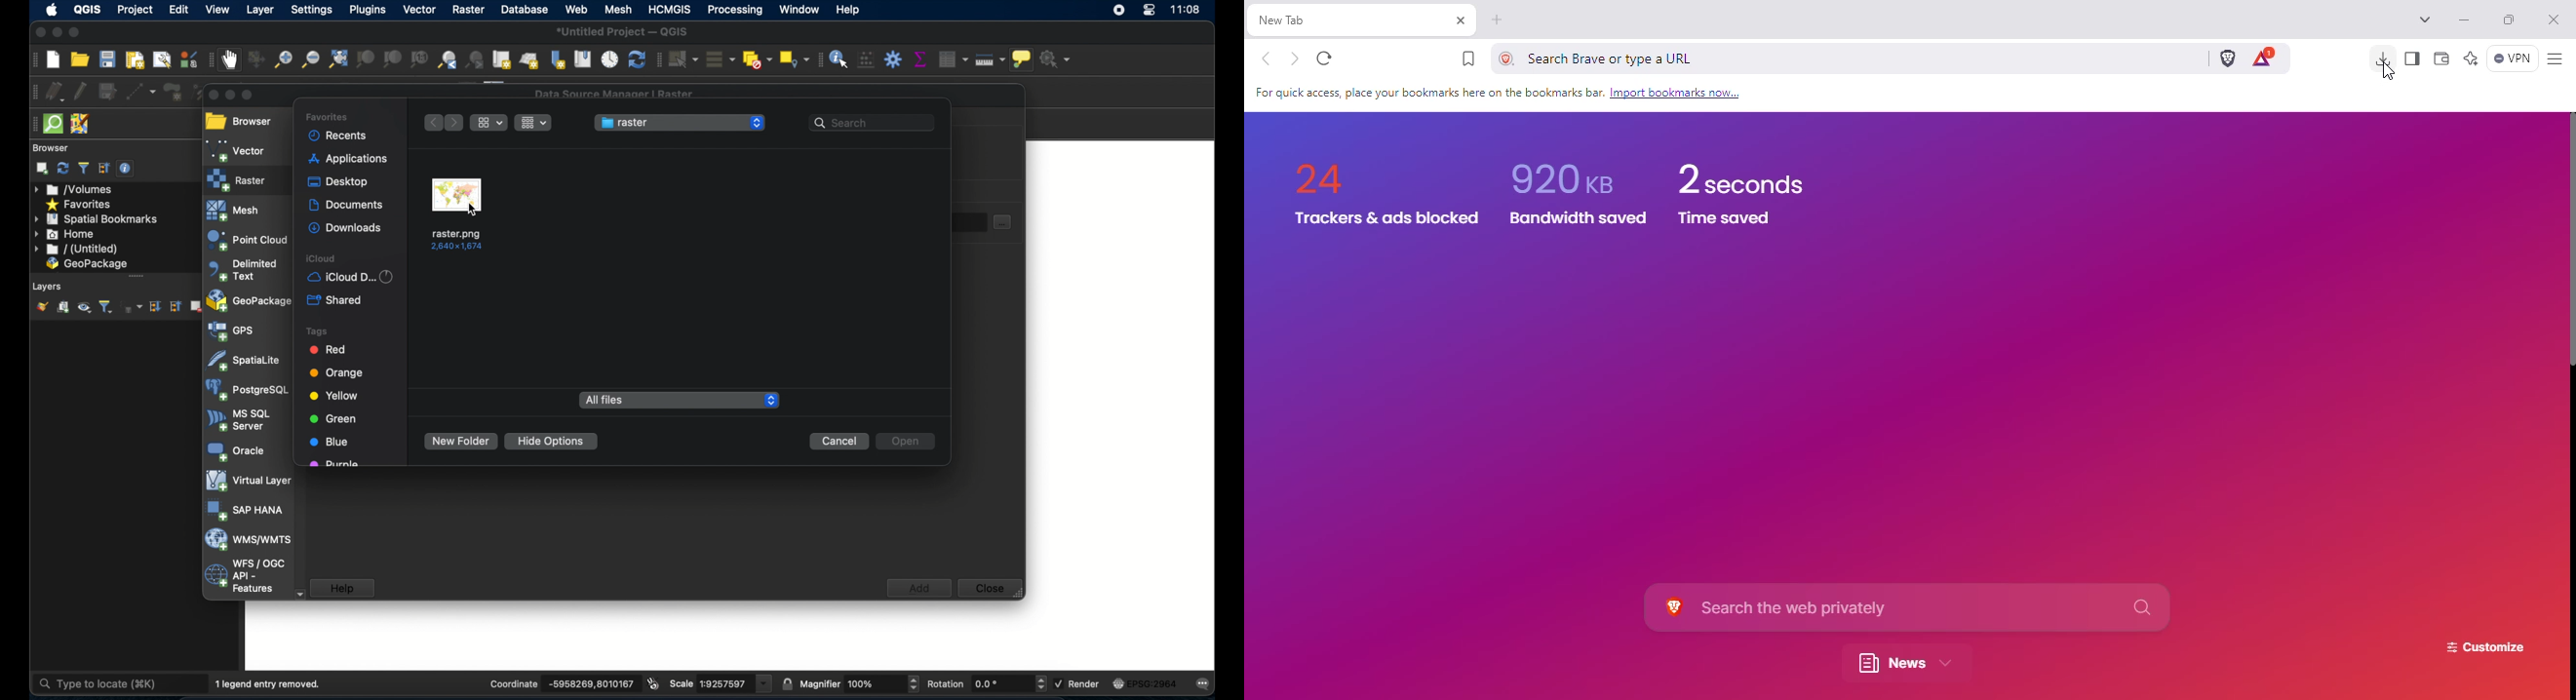 Image resolution: width=2576 pixels, height=700 pixels. What do you see at coordinates (326, 257) in the screenshot?
I see `iCloud` at bounding box center [326, 257].